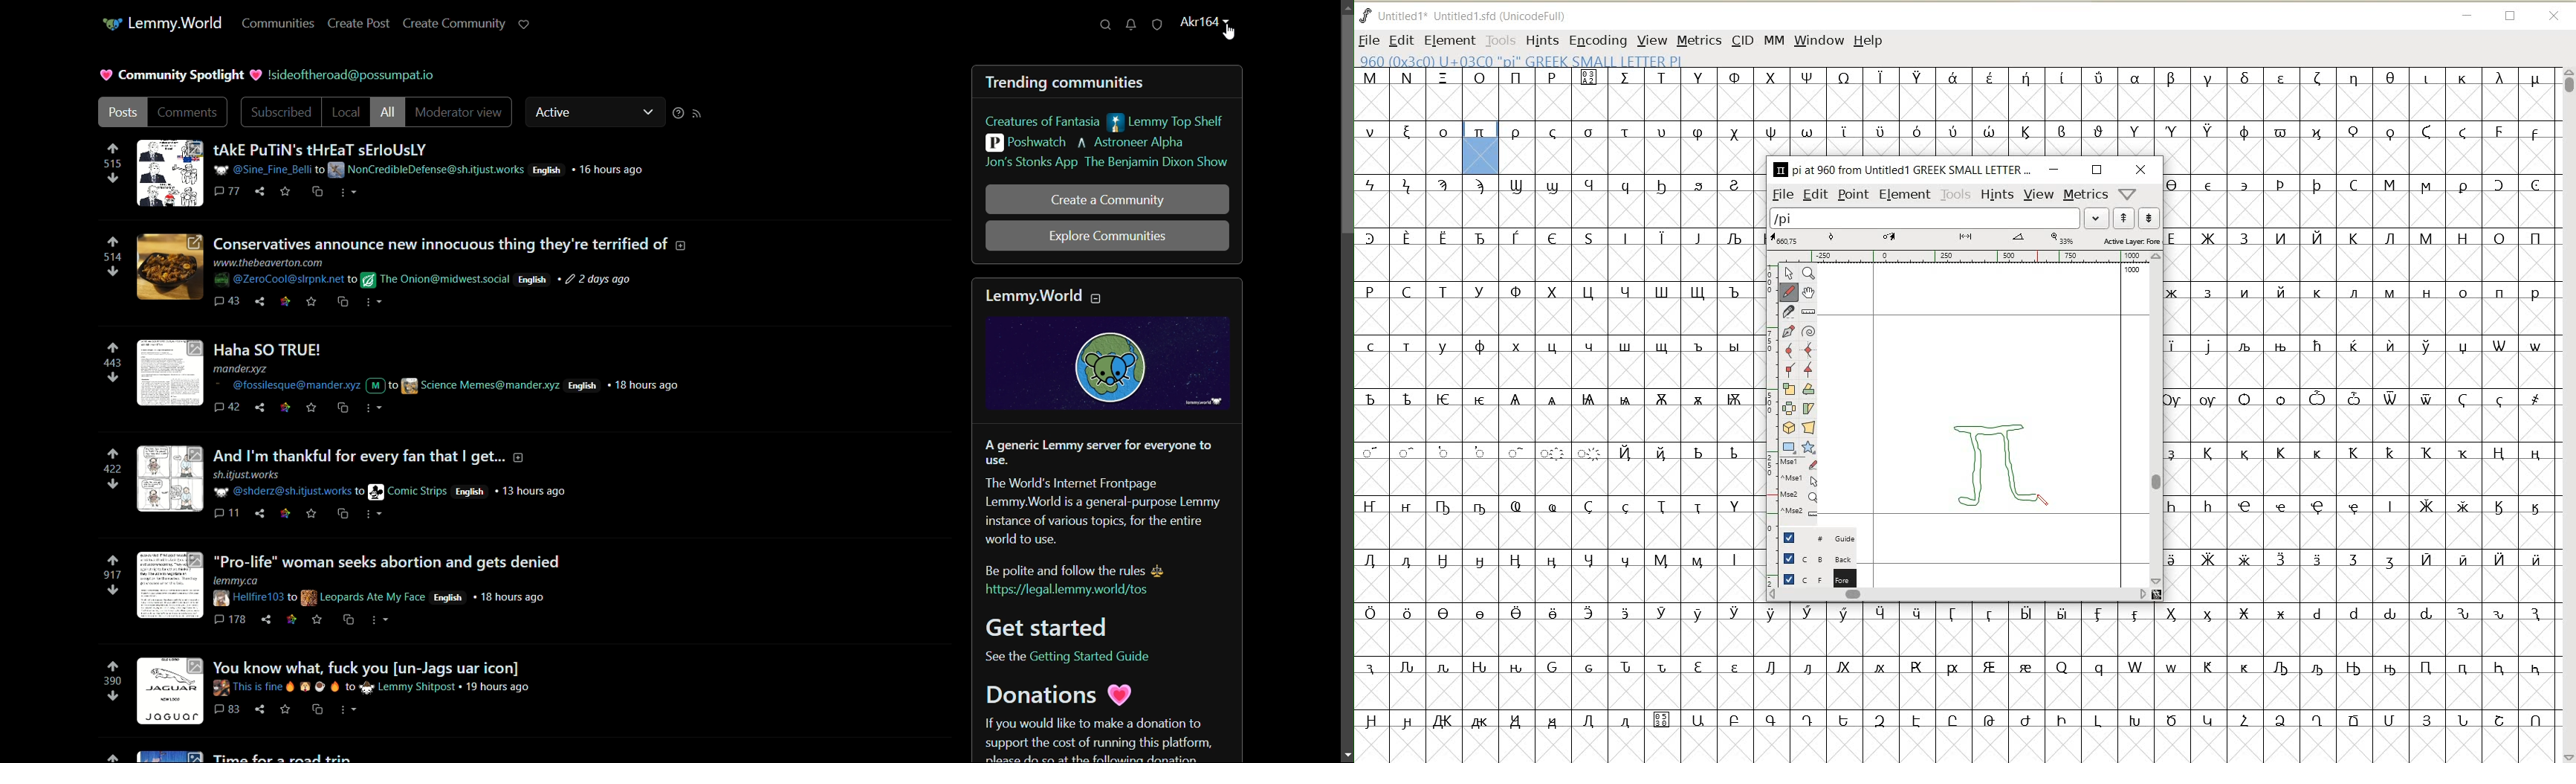 This screenshot has height=784, width=2576. What do you see at coordinates (1788, 370) in the screenshot?
I see `Add a corner point` at bounding box center [1788, 370].